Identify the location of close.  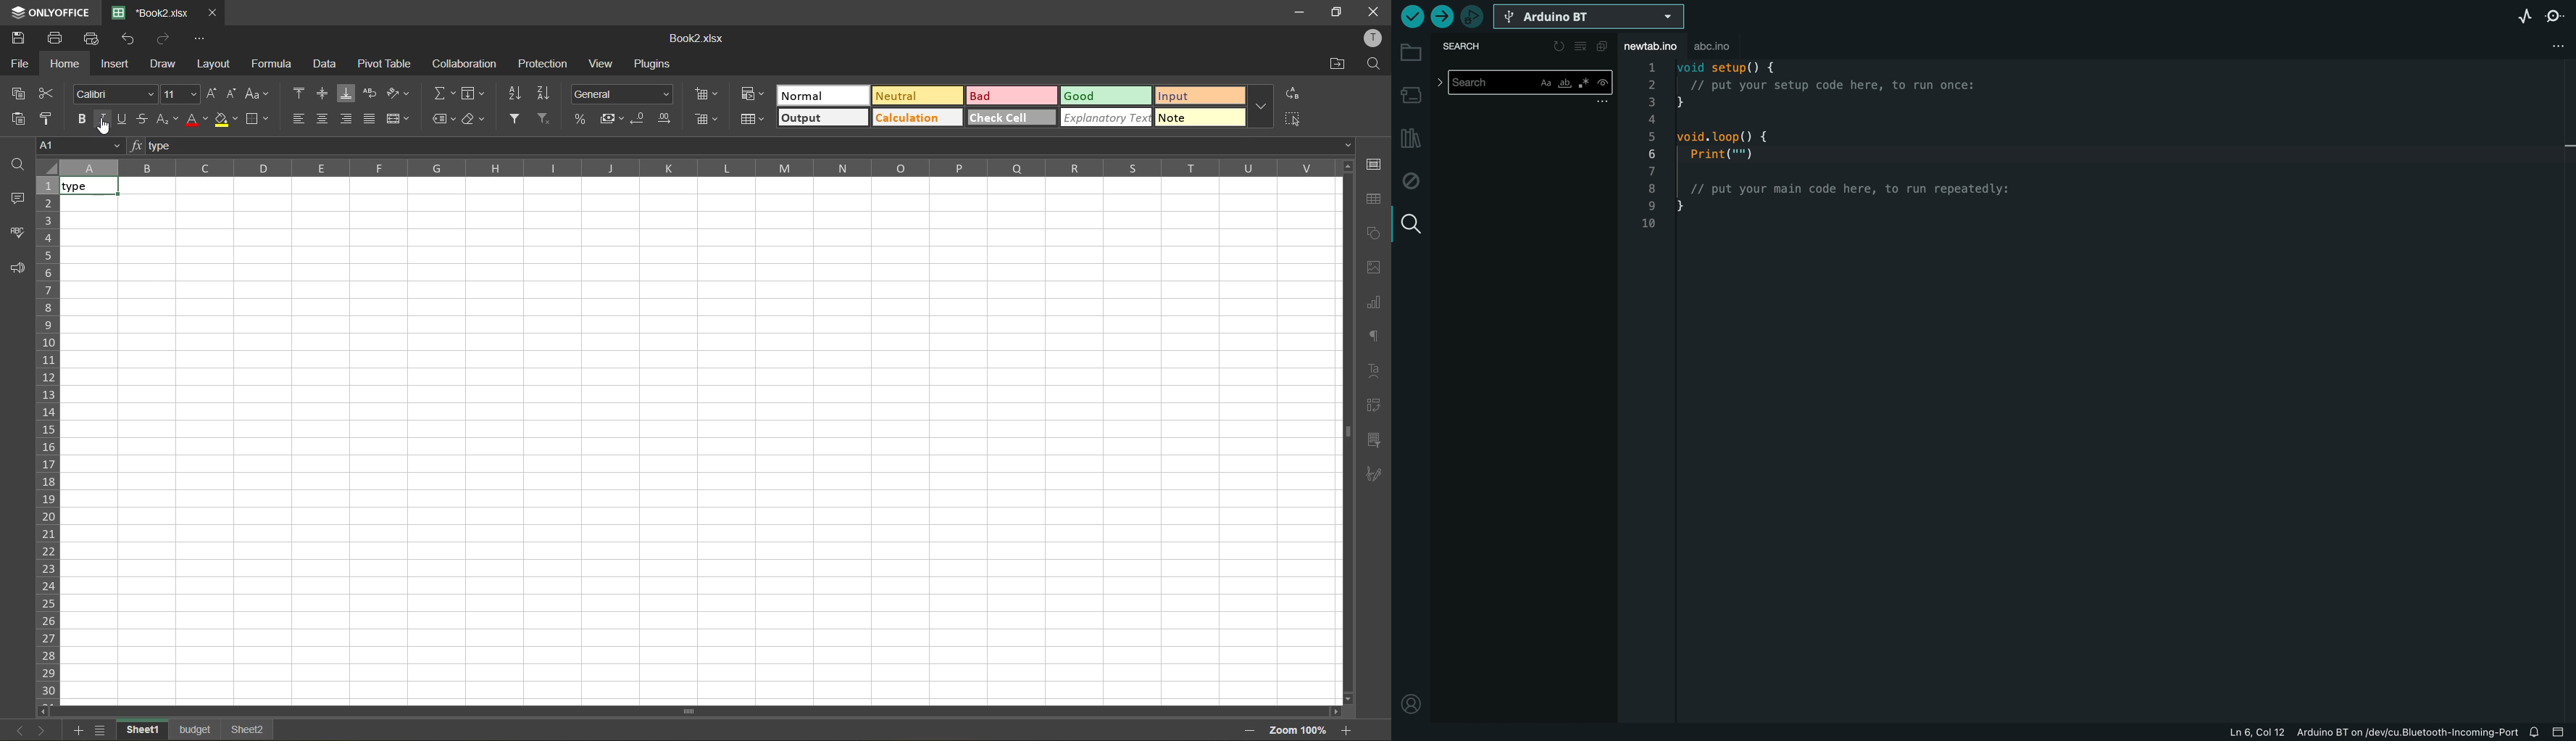
(1374, 11).